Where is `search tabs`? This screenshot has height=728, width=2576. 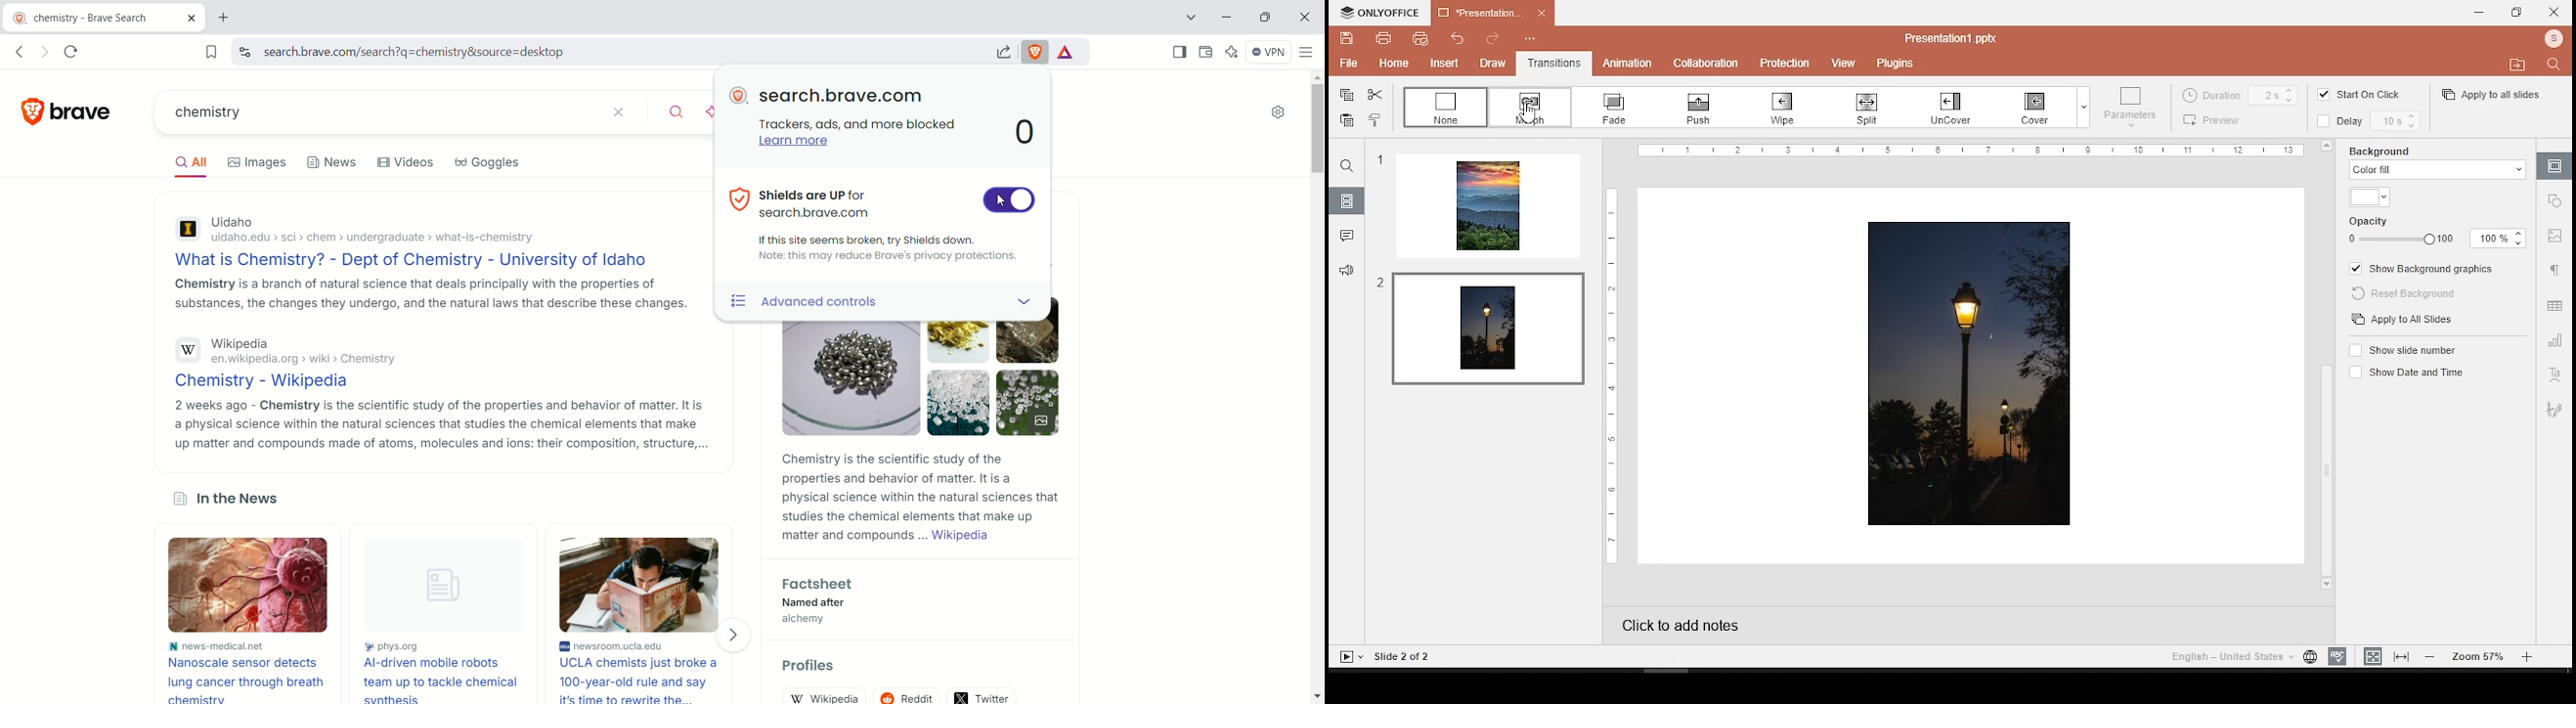 search tabs is located at coordinates (1191, 17).